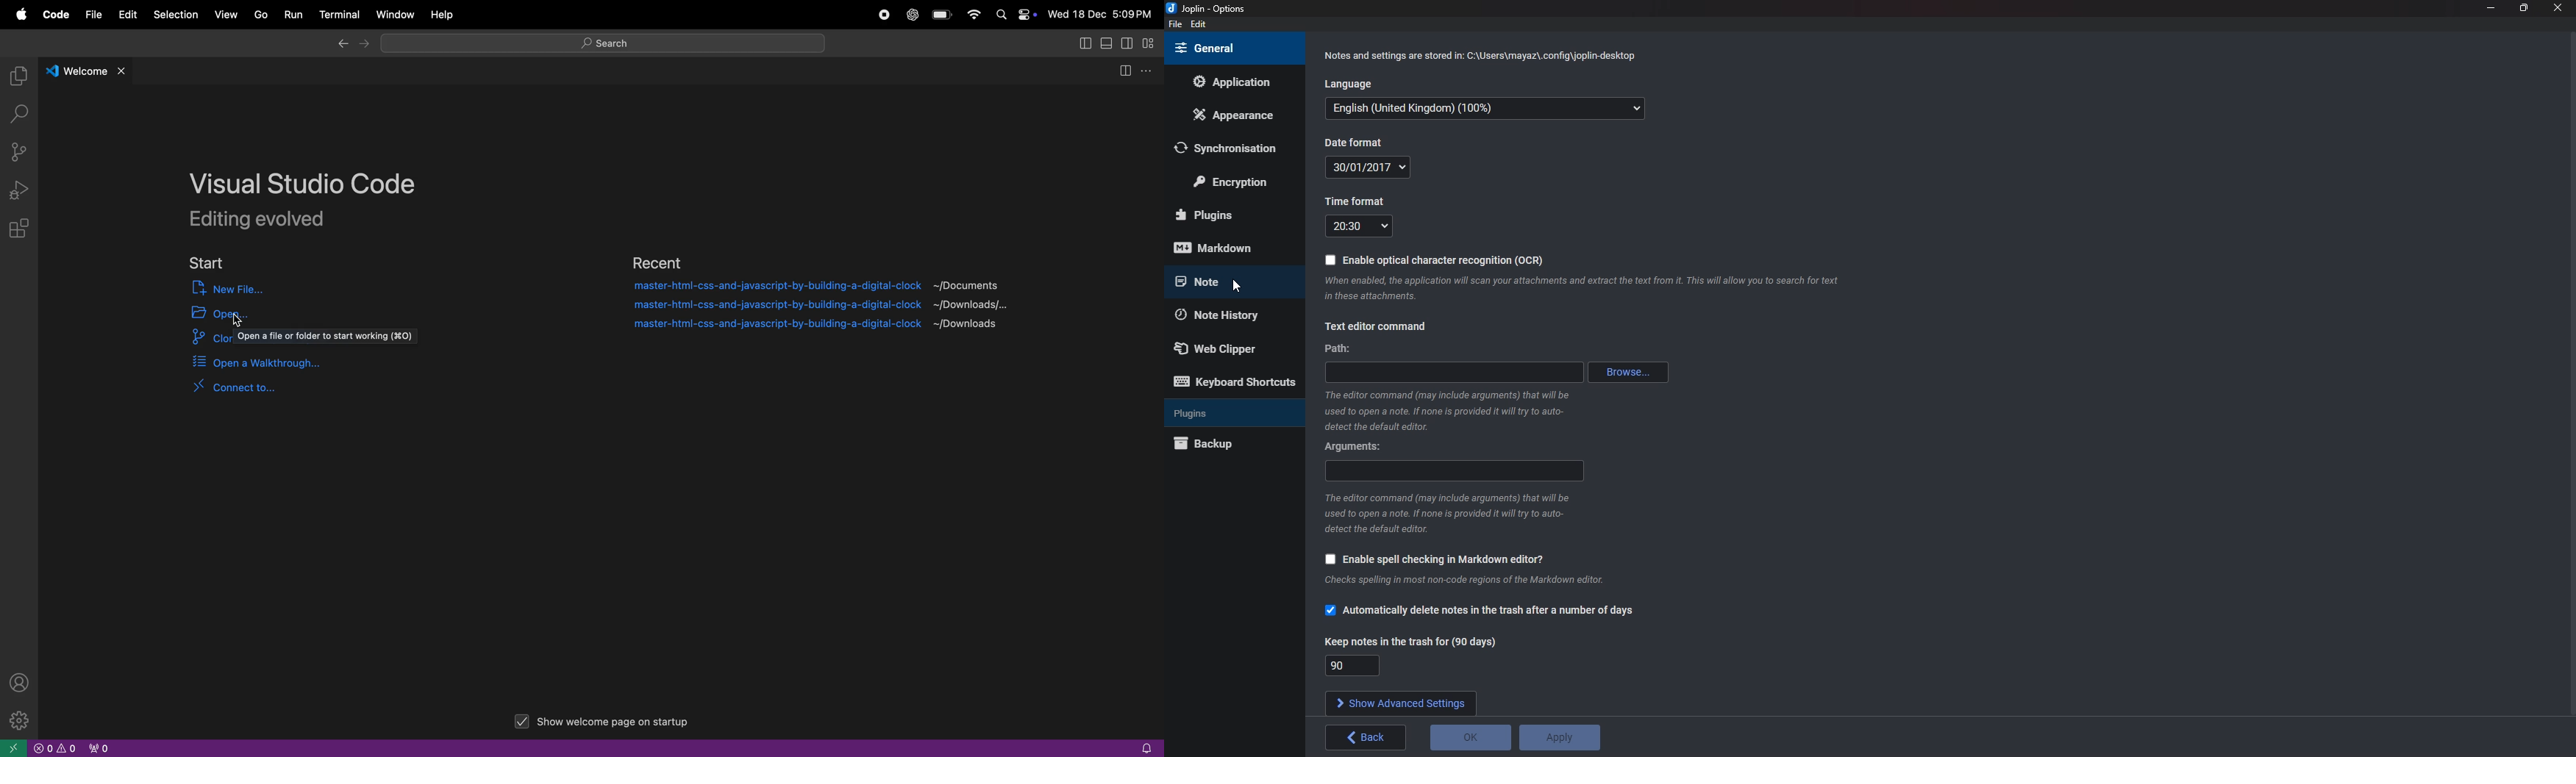 The image size is (2576, 784). What do you see at coordinates (1455, 373) in the screenshot?
I see `path` at bounding box center [1455, 373].